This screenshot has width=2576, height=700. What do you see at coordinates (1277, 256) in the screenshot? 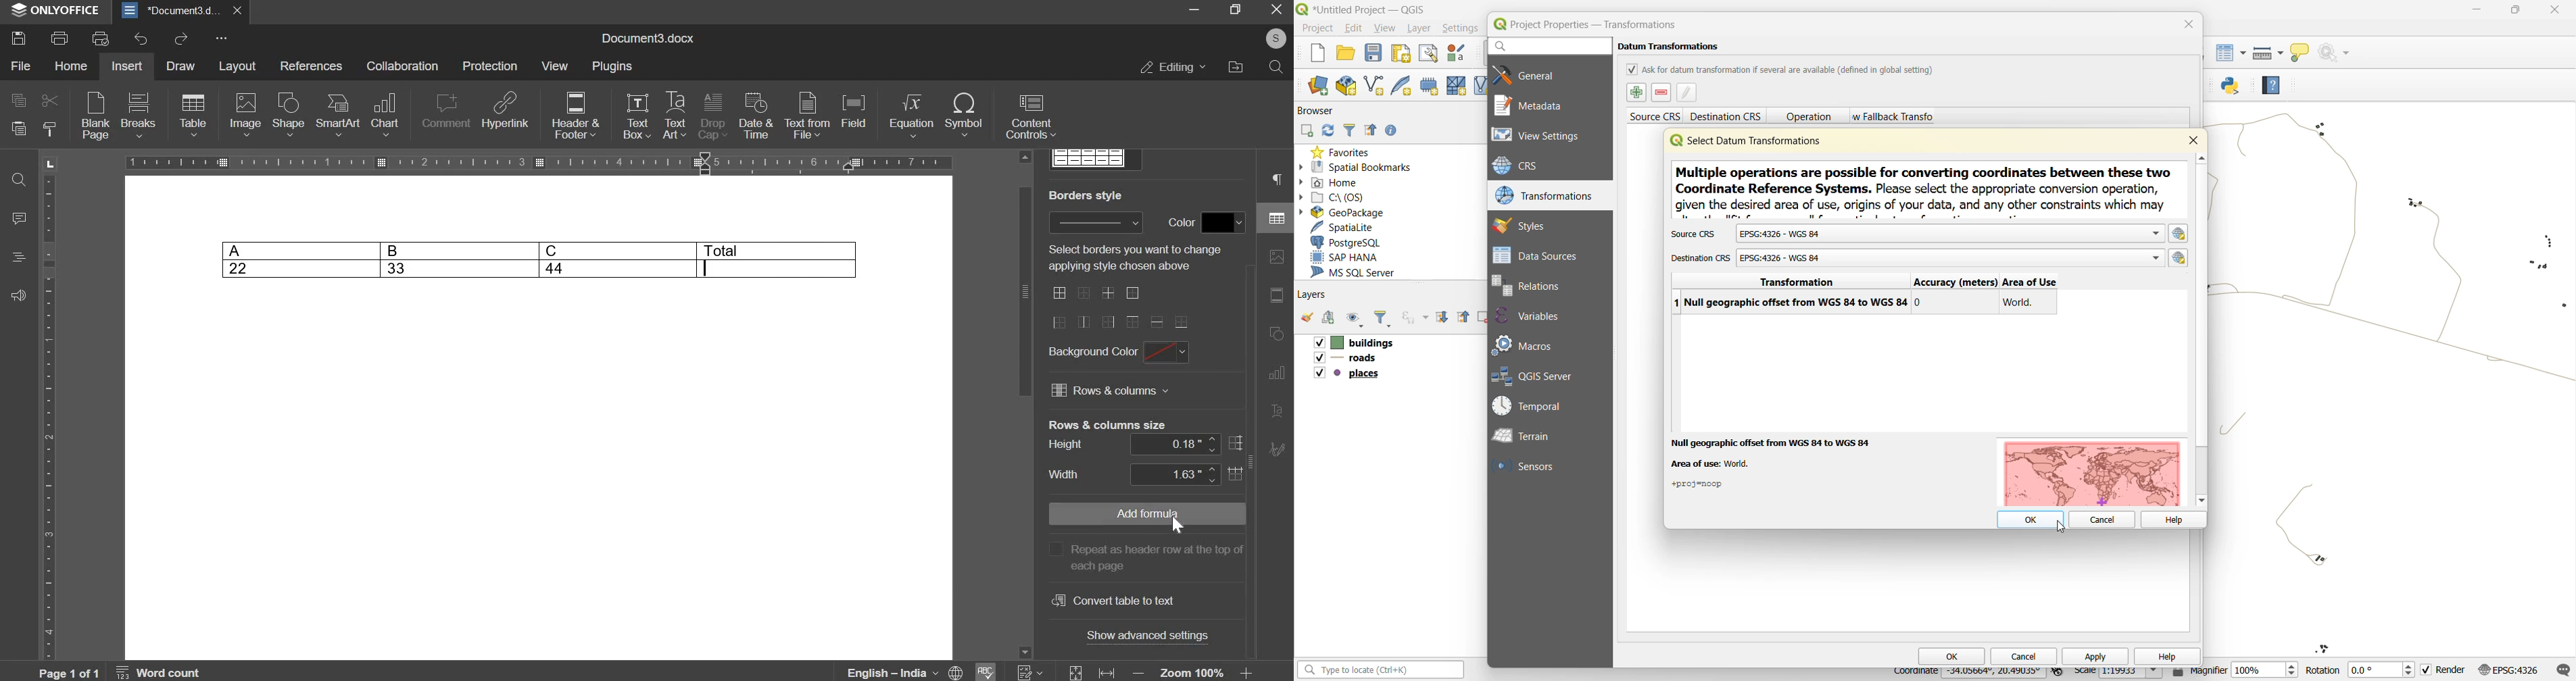
I see `image settings` at bounding box center [1277, 256].